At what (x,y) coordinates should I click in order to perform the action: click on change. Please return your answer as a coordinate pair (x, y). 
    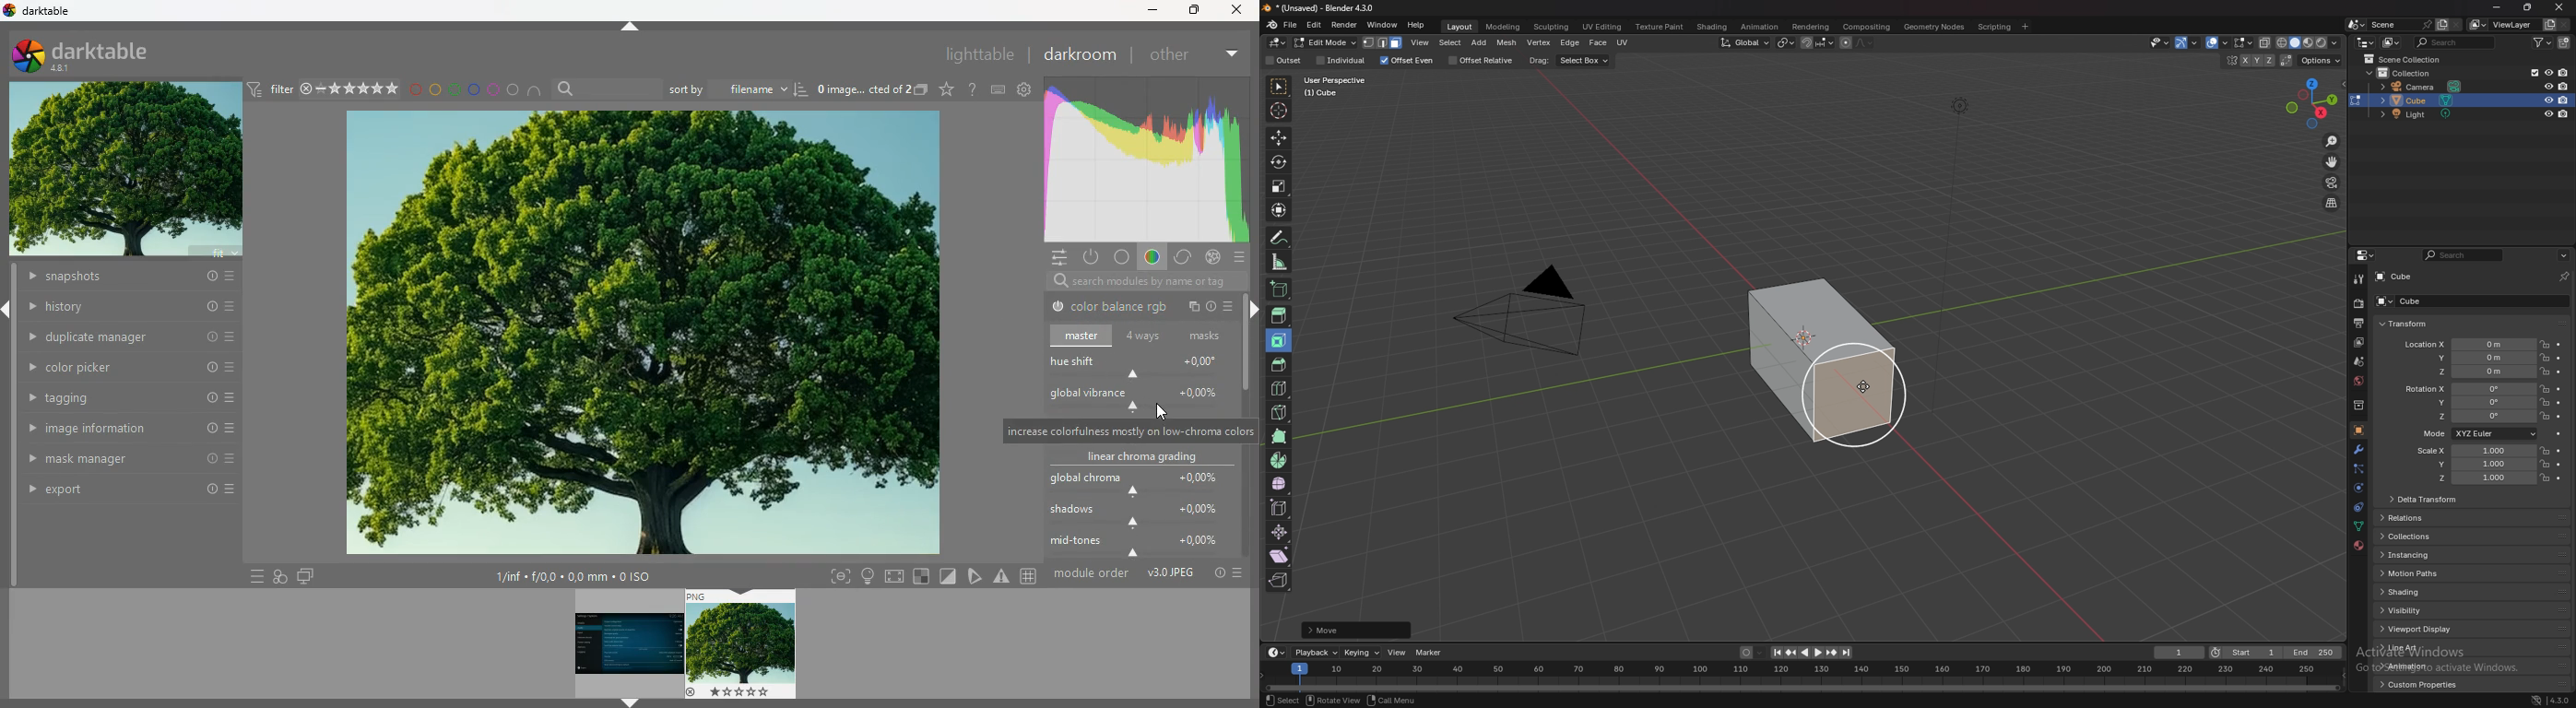
    Looking at the image, I should click on (1181, 258).